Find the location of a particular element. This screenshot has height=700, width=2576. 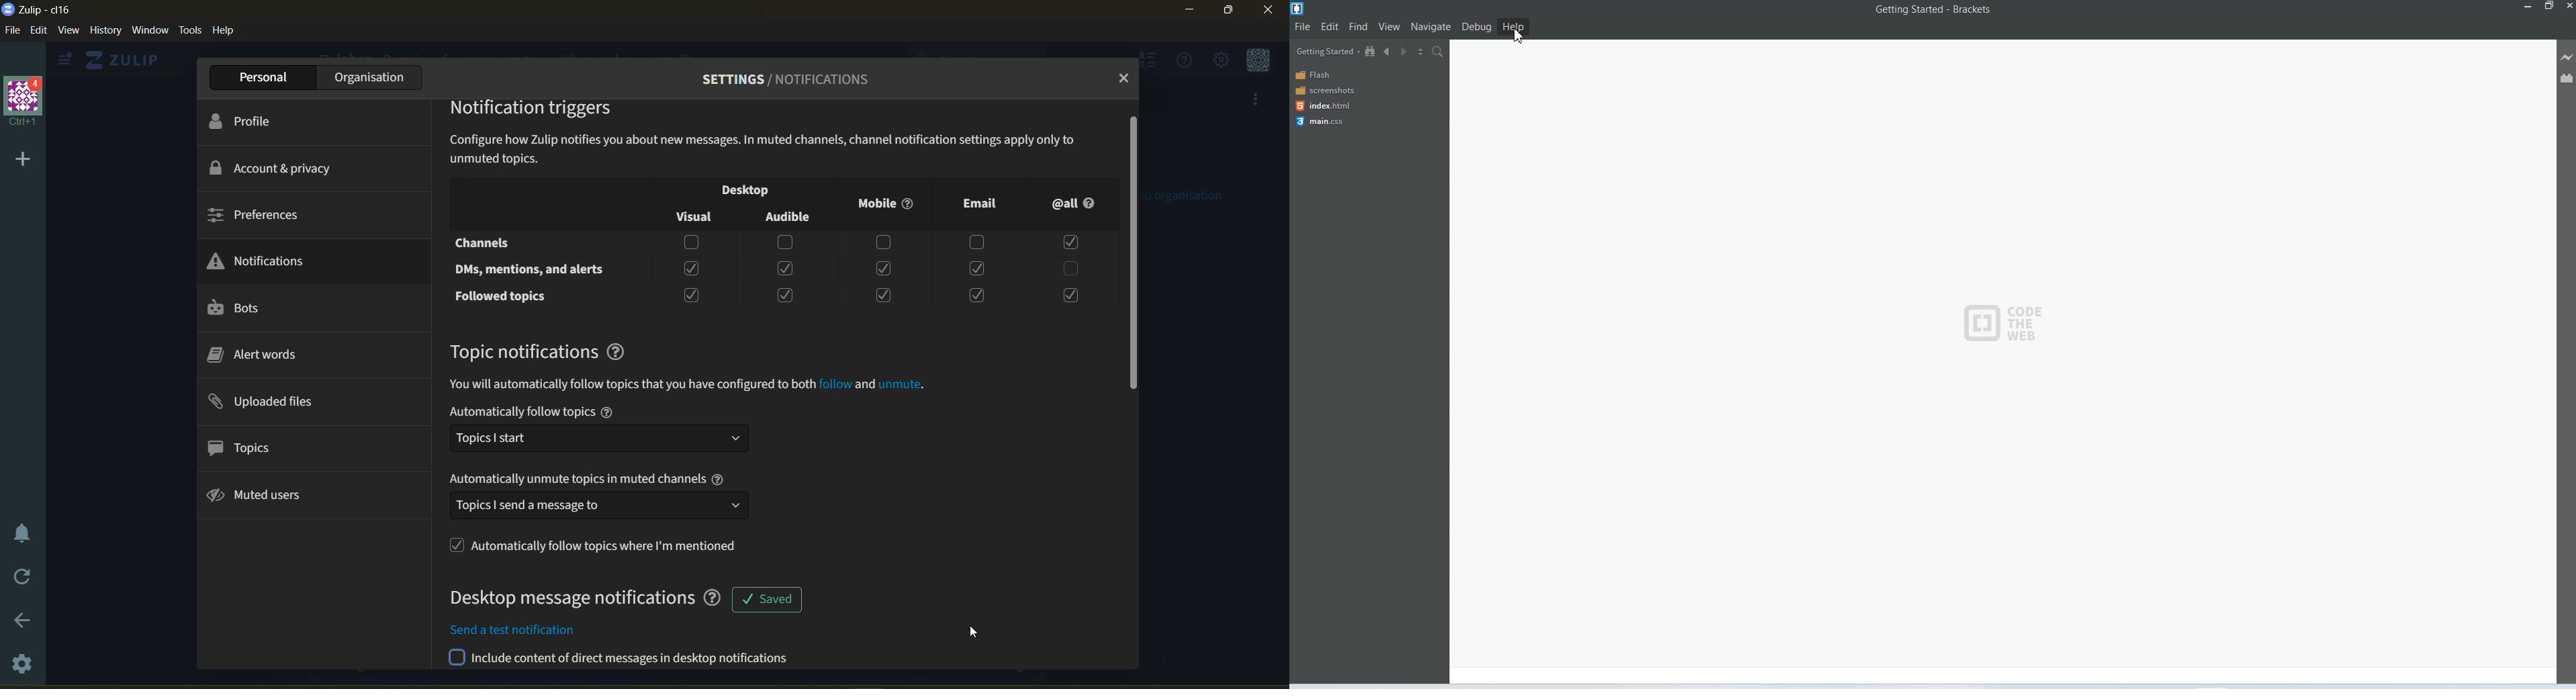

alert words is located at coordinates (262, 353).